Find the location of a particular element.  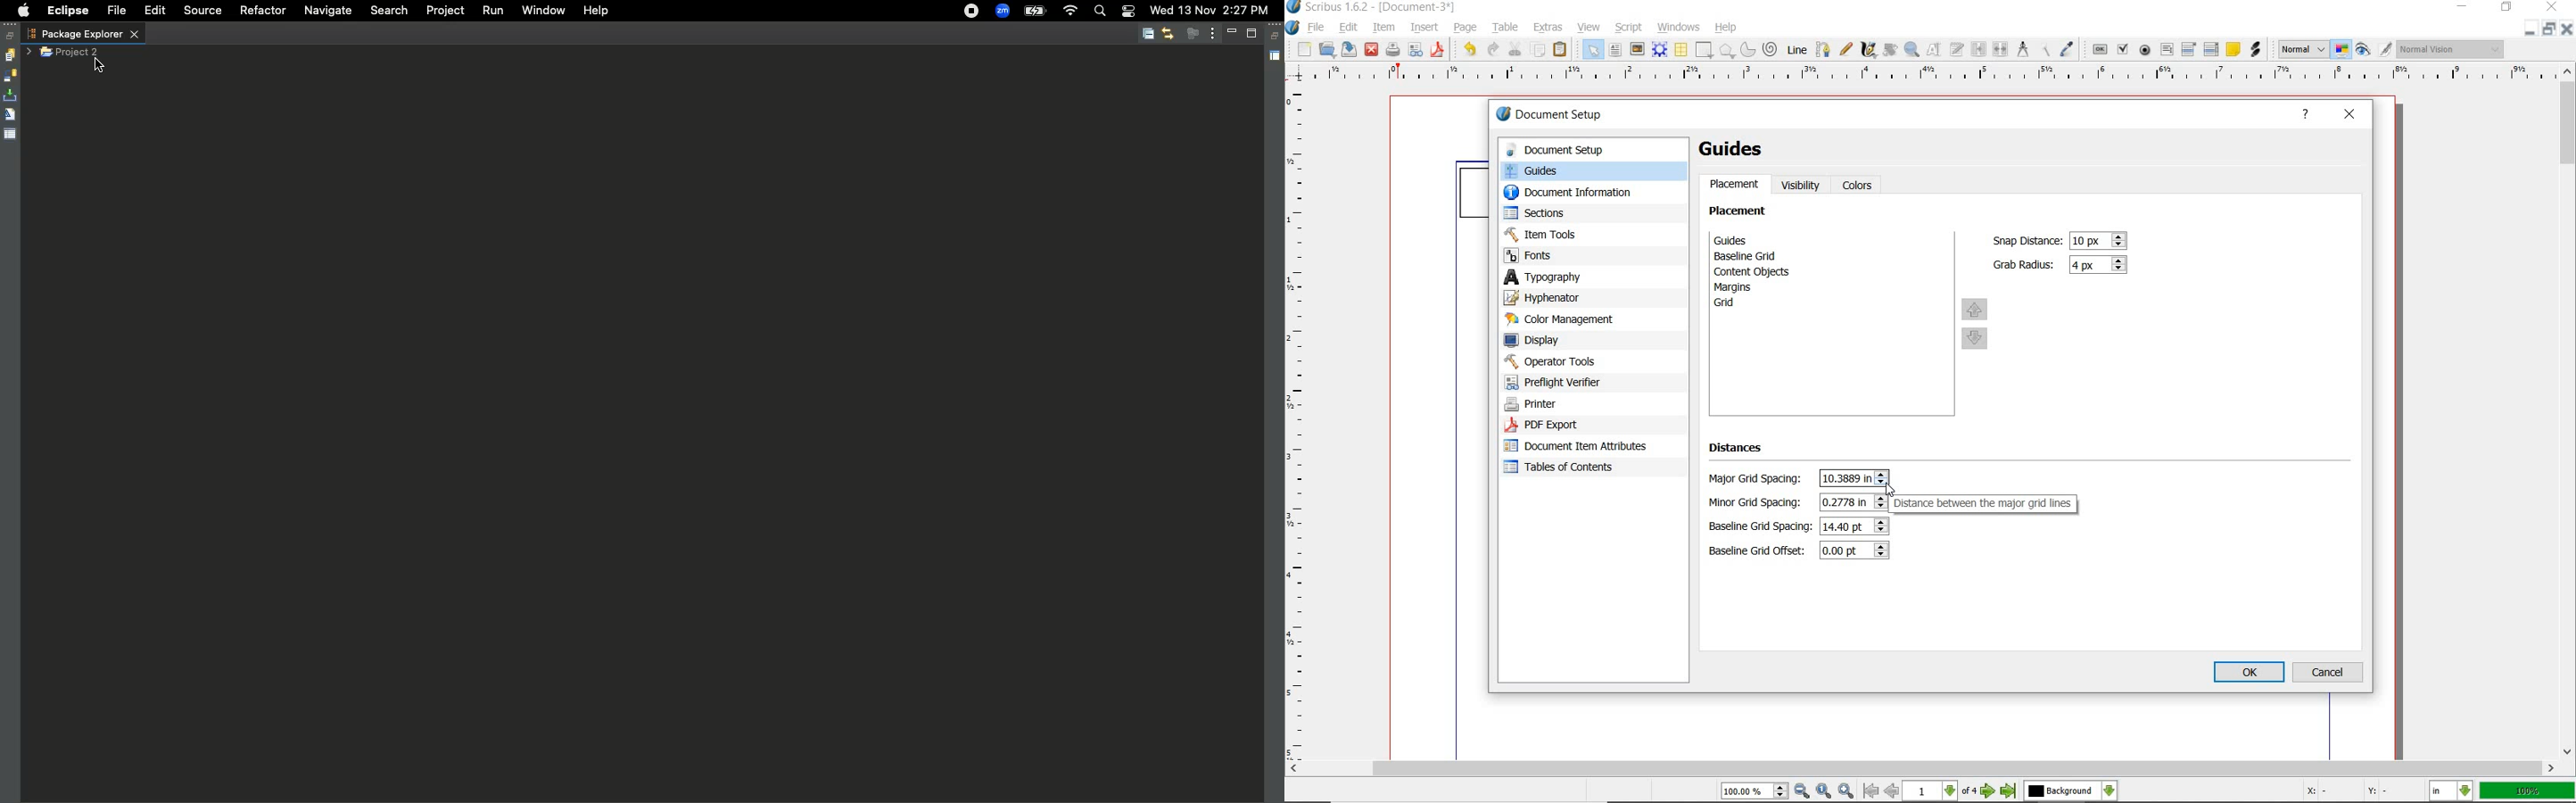

pdf check box is located at coordinates (2122, 48).